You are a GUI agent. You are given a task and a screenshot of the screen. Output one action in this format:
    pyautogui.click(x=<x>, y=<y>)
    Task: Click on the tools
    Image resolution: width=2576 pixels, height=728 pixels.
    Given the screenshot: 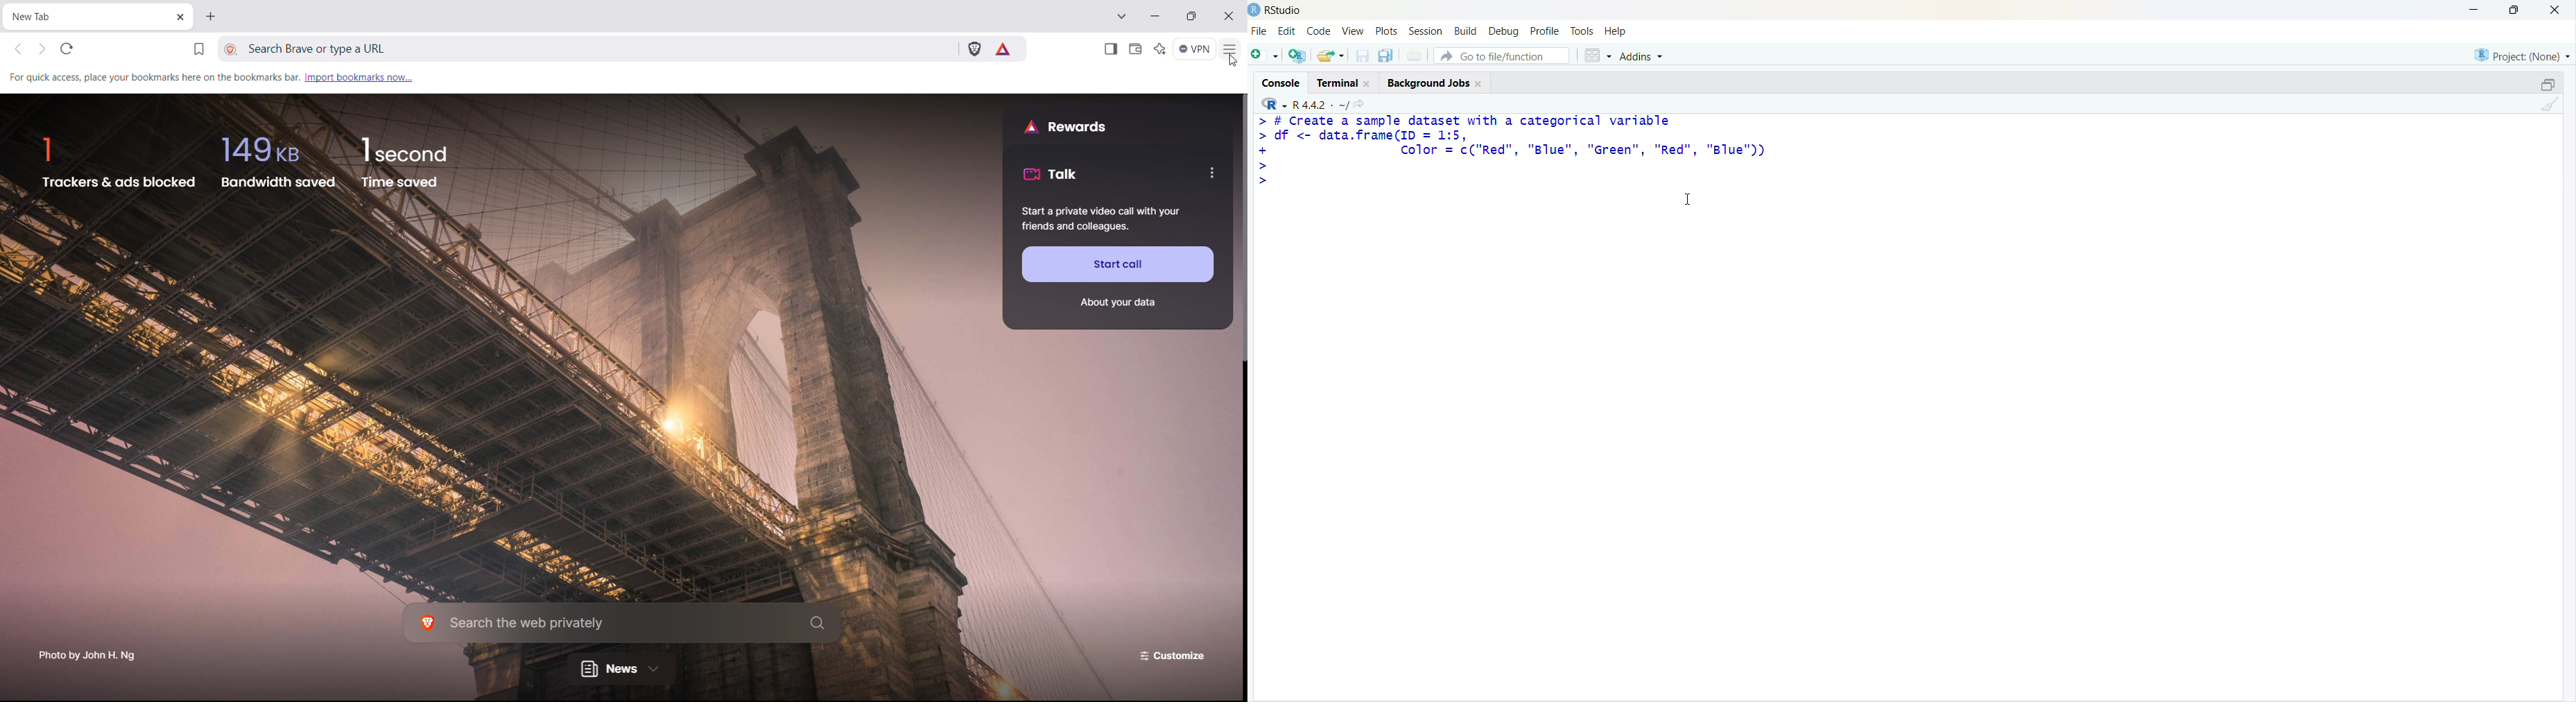 What is the action you would take?
    pyautogui.click(x=1582, y=31)
    